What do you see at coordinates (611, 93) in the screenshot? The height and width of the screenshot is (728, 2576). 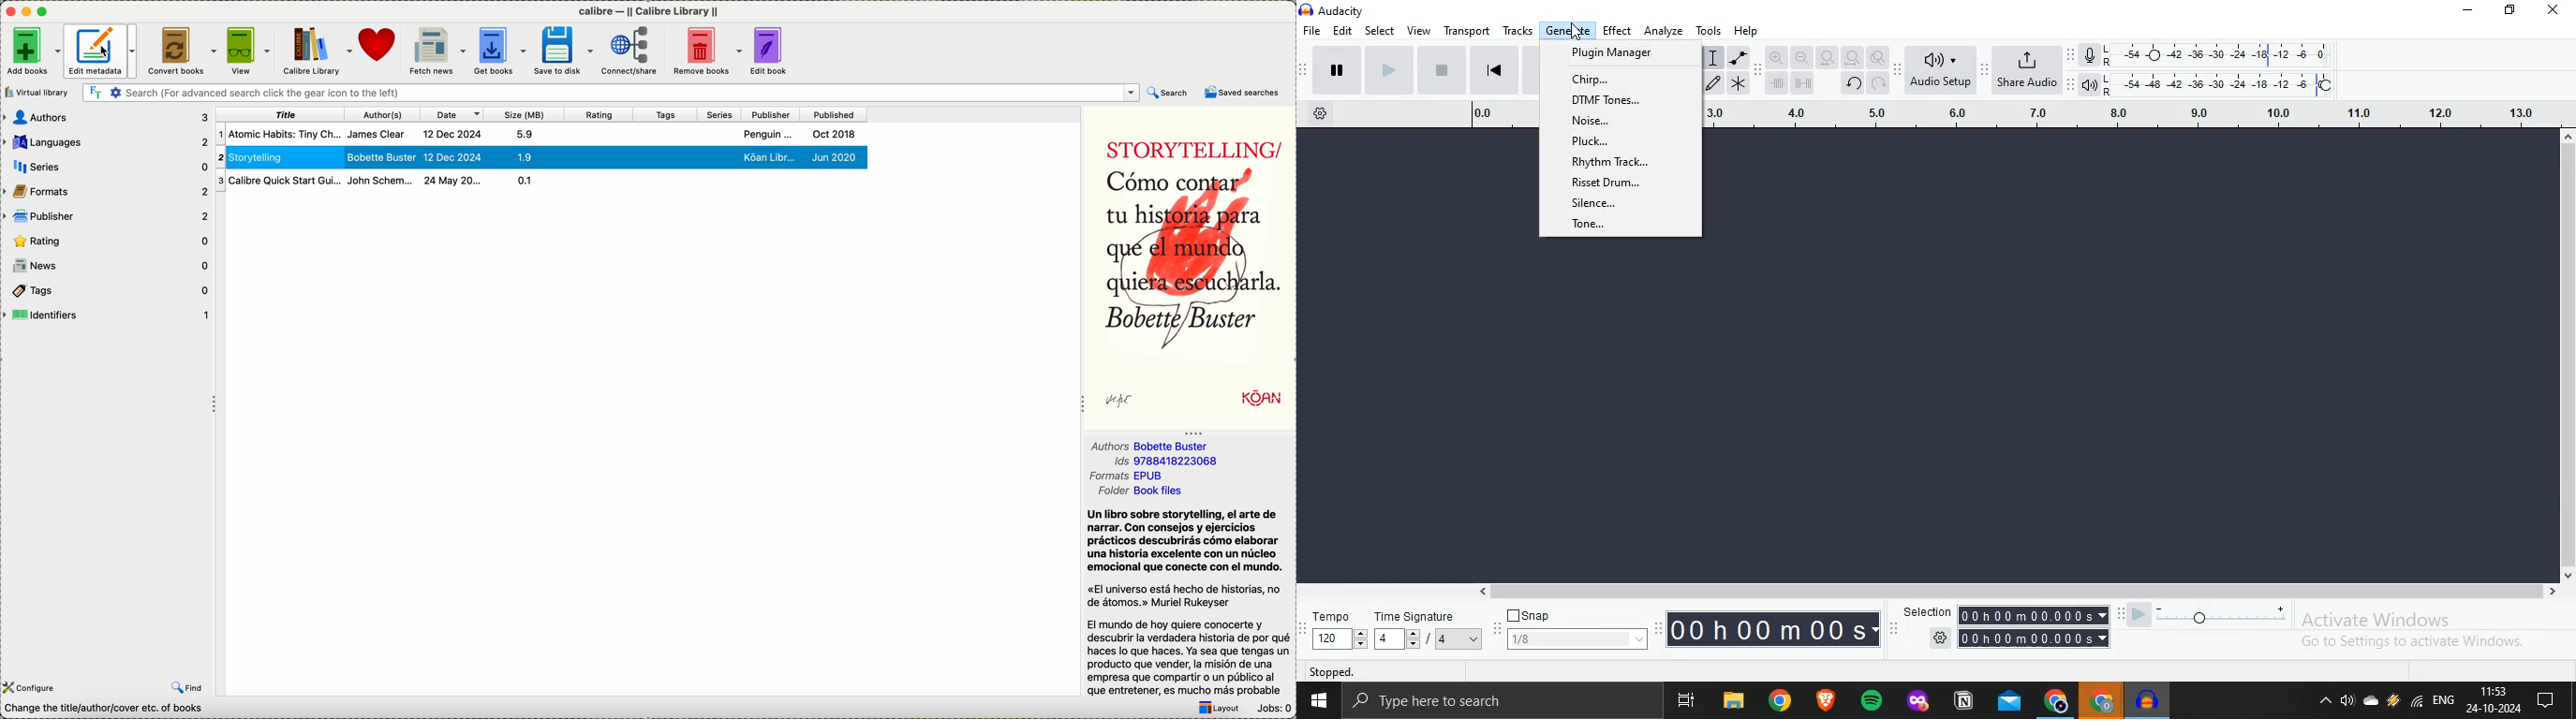 I see `search bar` at bounding box center [611, 93].